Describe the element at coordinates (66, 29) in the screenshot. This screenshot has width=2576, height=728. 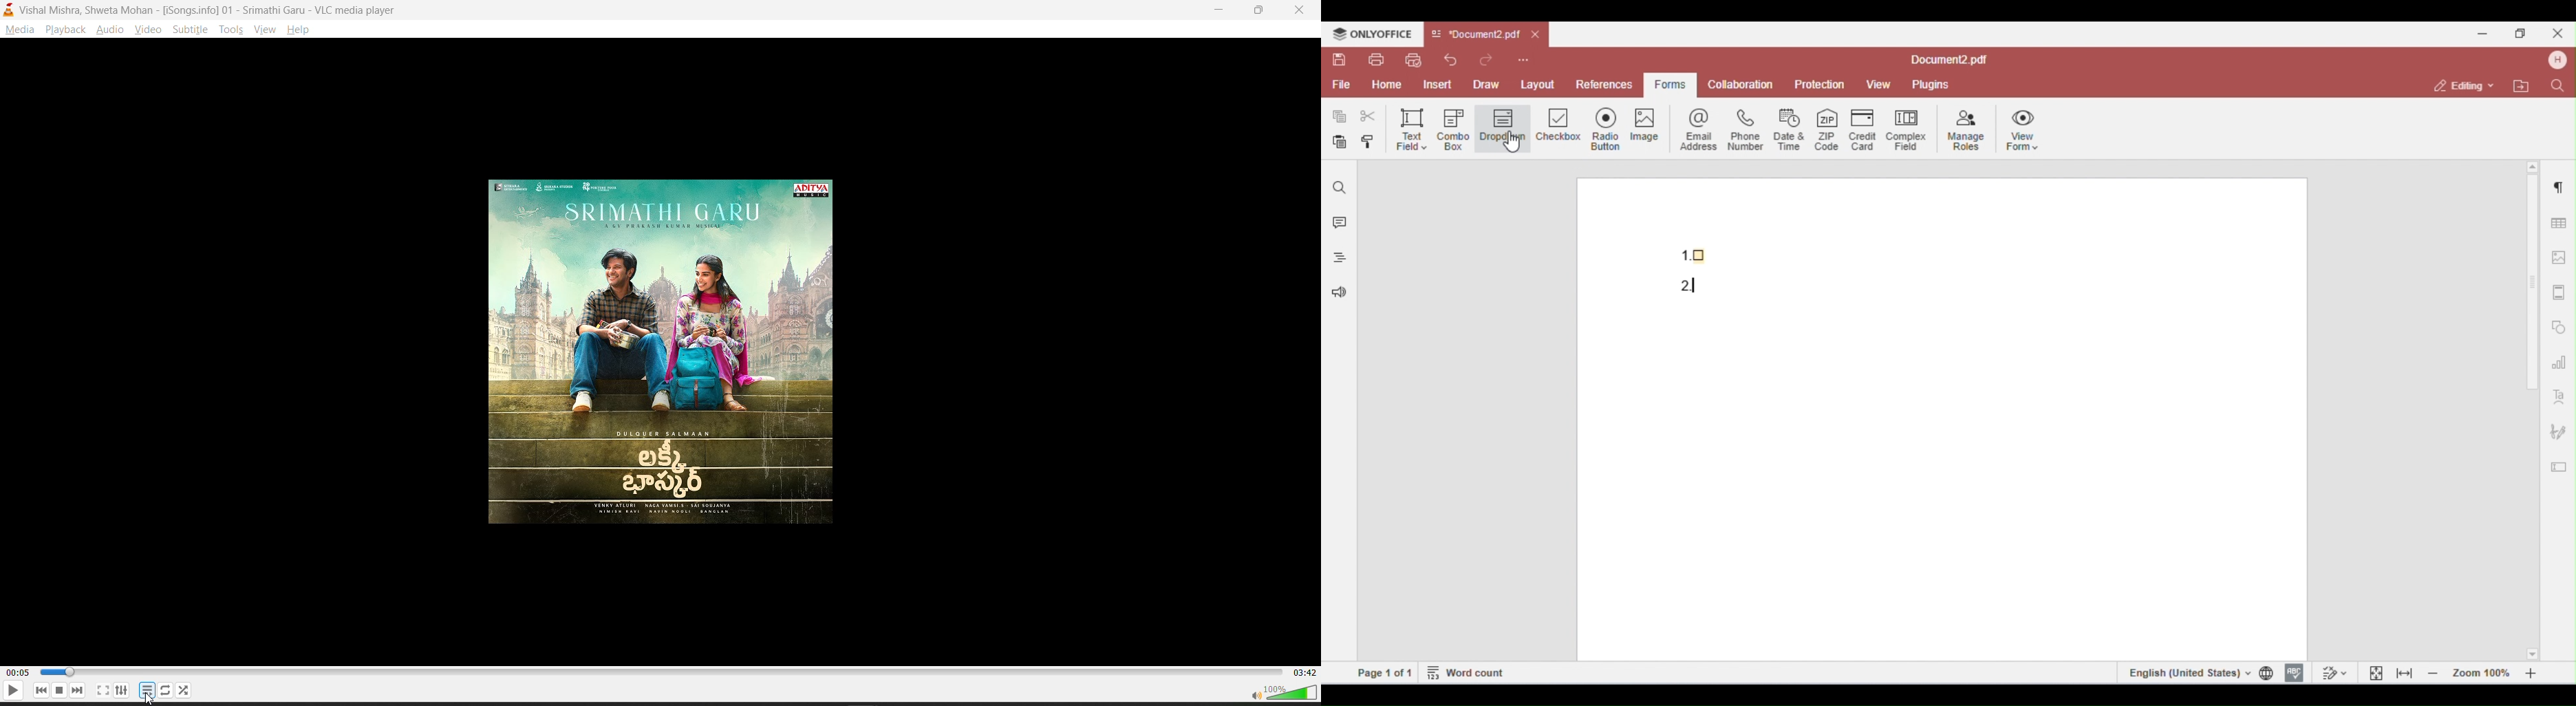
I see `playback` at that location.